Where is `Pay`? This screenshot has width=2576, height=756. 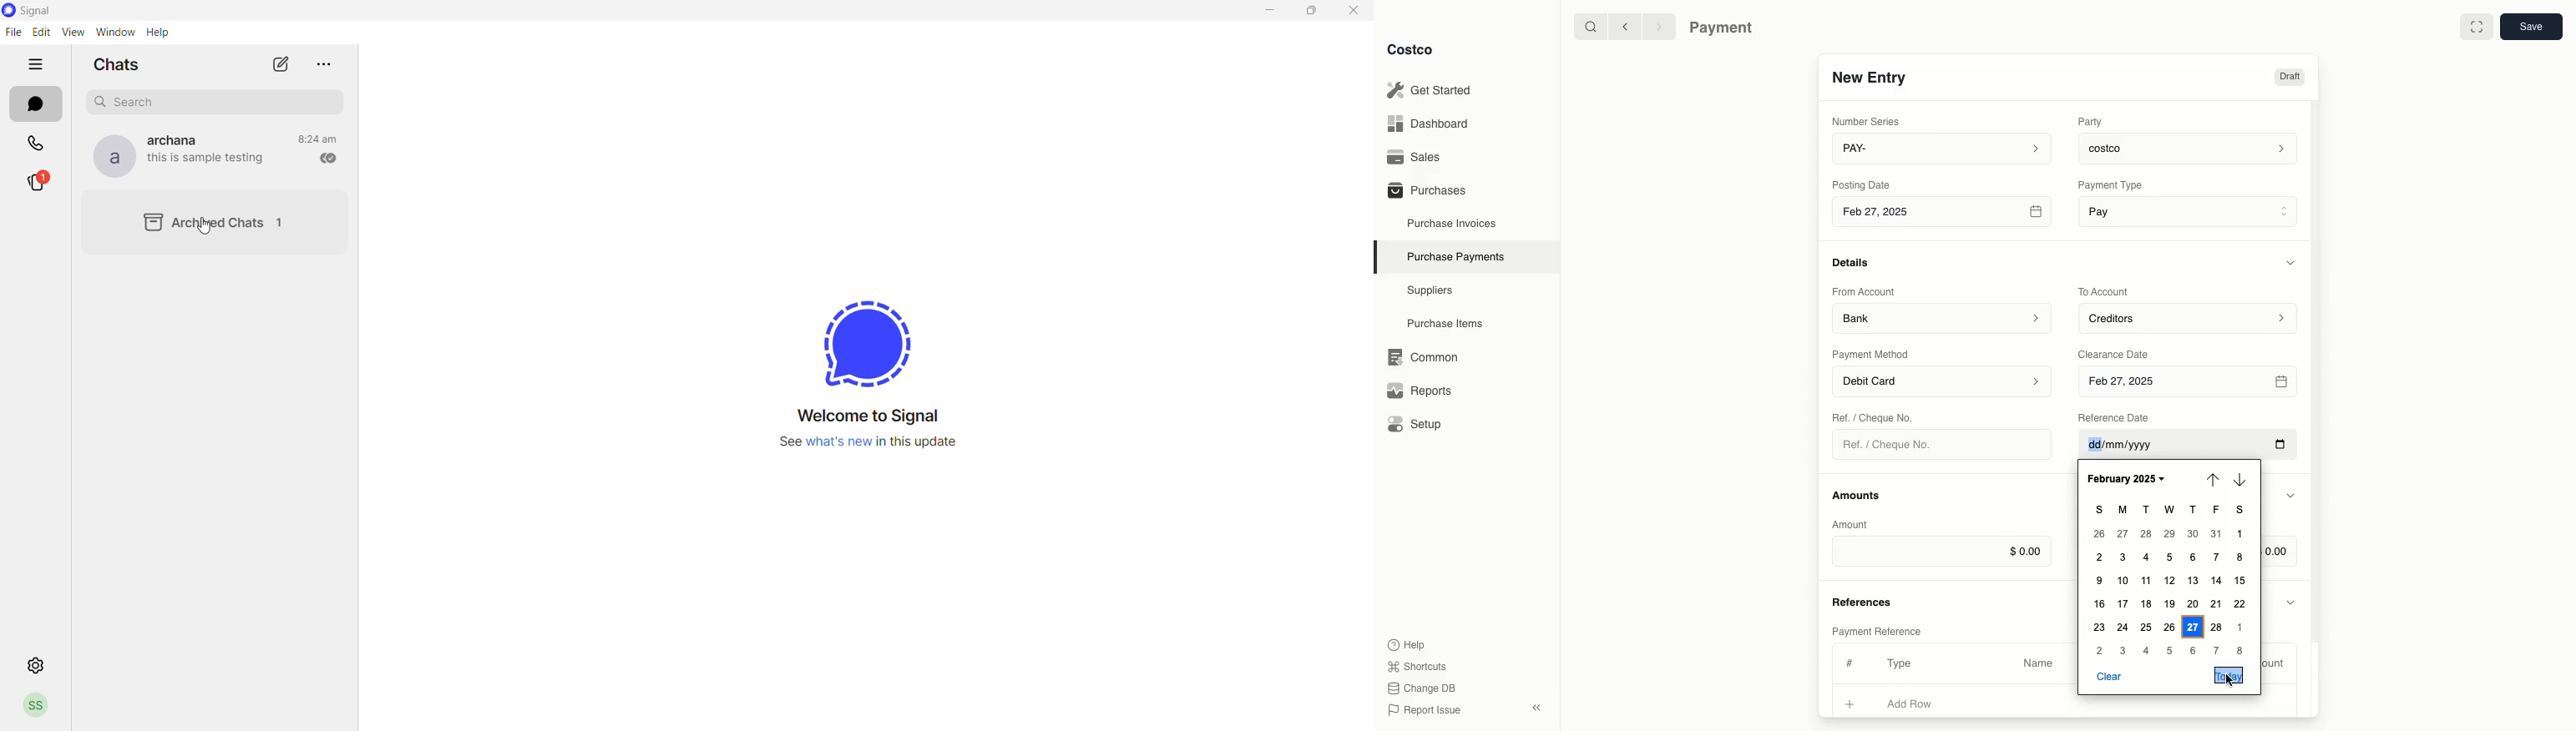 Pay is located at coordinates (2190, 210).